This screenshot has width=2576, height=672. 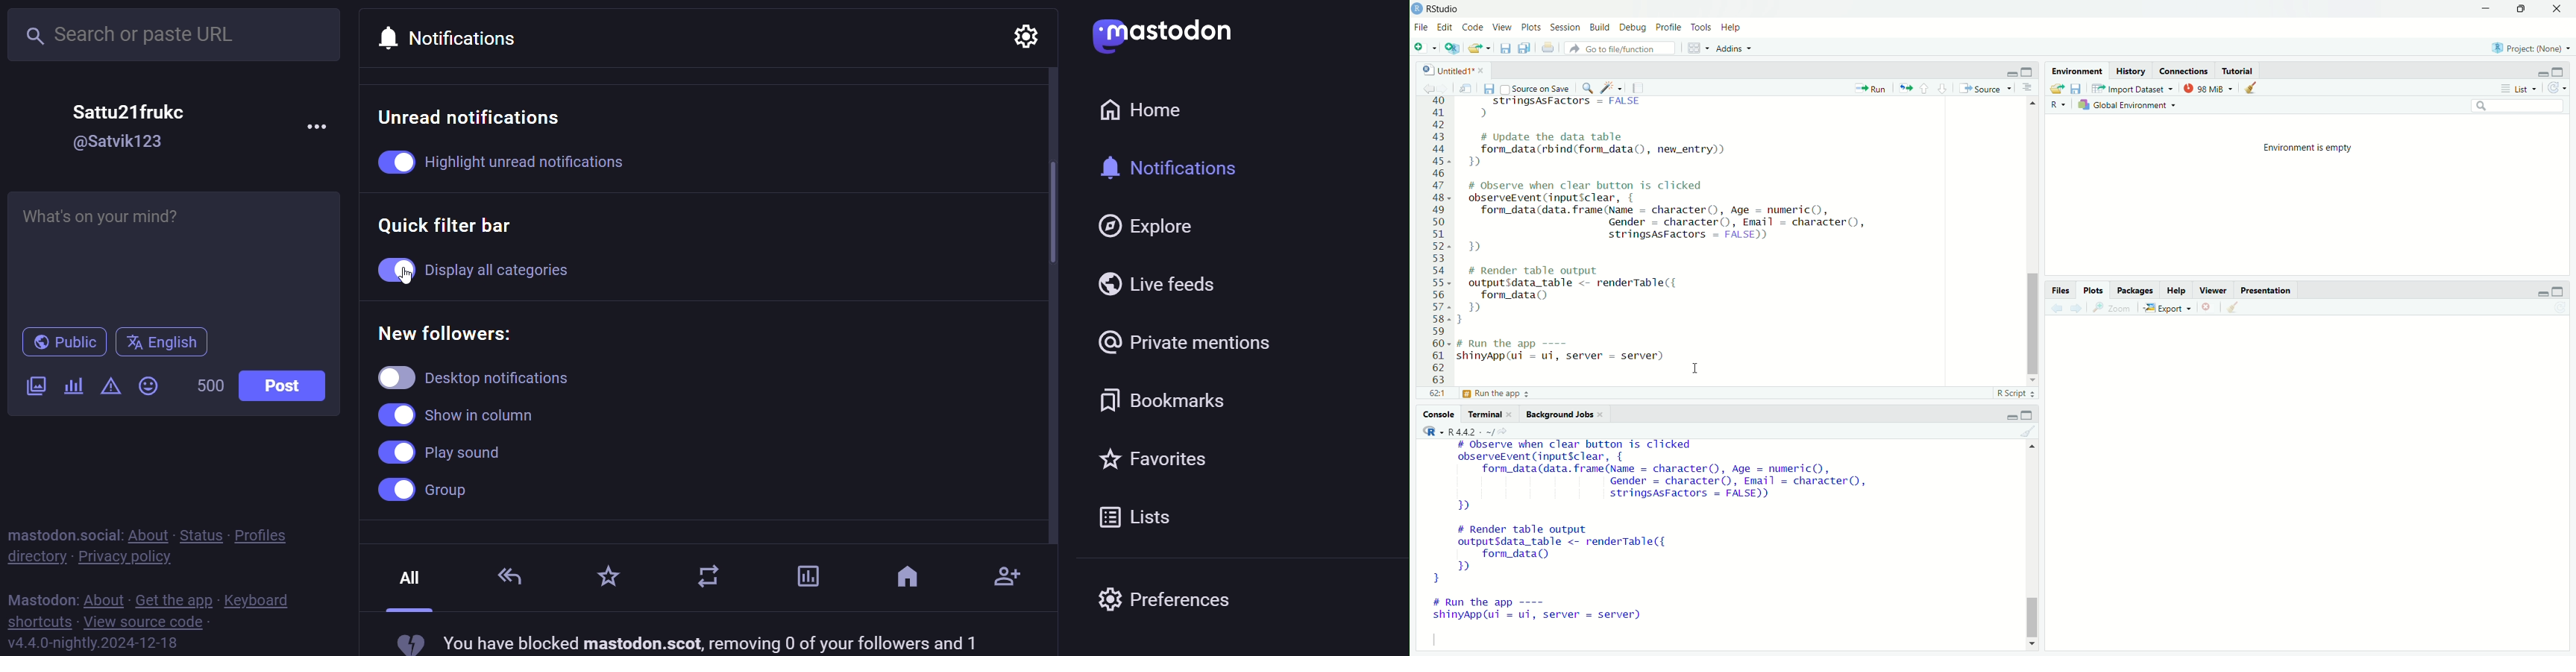 What do you see at coordinates (1701, 27) in the screenshot?
I see `Tools` at bounding box center [1701, 27].